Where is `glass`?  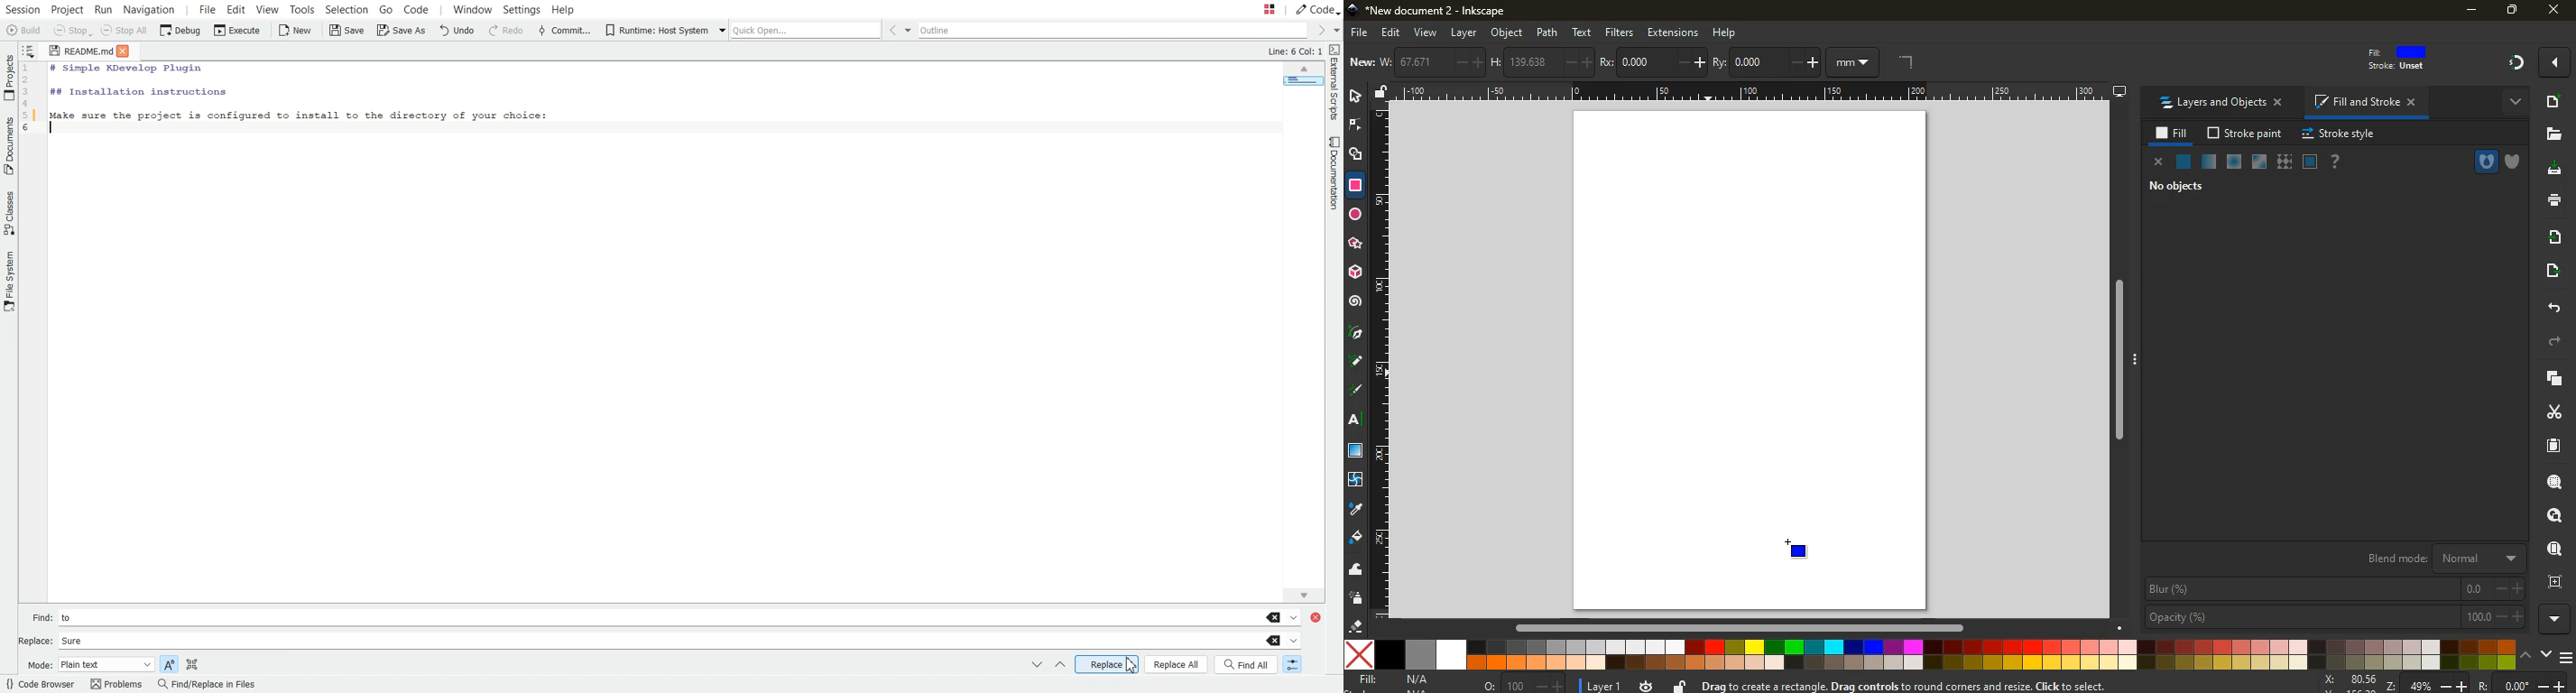
glass is located at coordinates (2309, 162).